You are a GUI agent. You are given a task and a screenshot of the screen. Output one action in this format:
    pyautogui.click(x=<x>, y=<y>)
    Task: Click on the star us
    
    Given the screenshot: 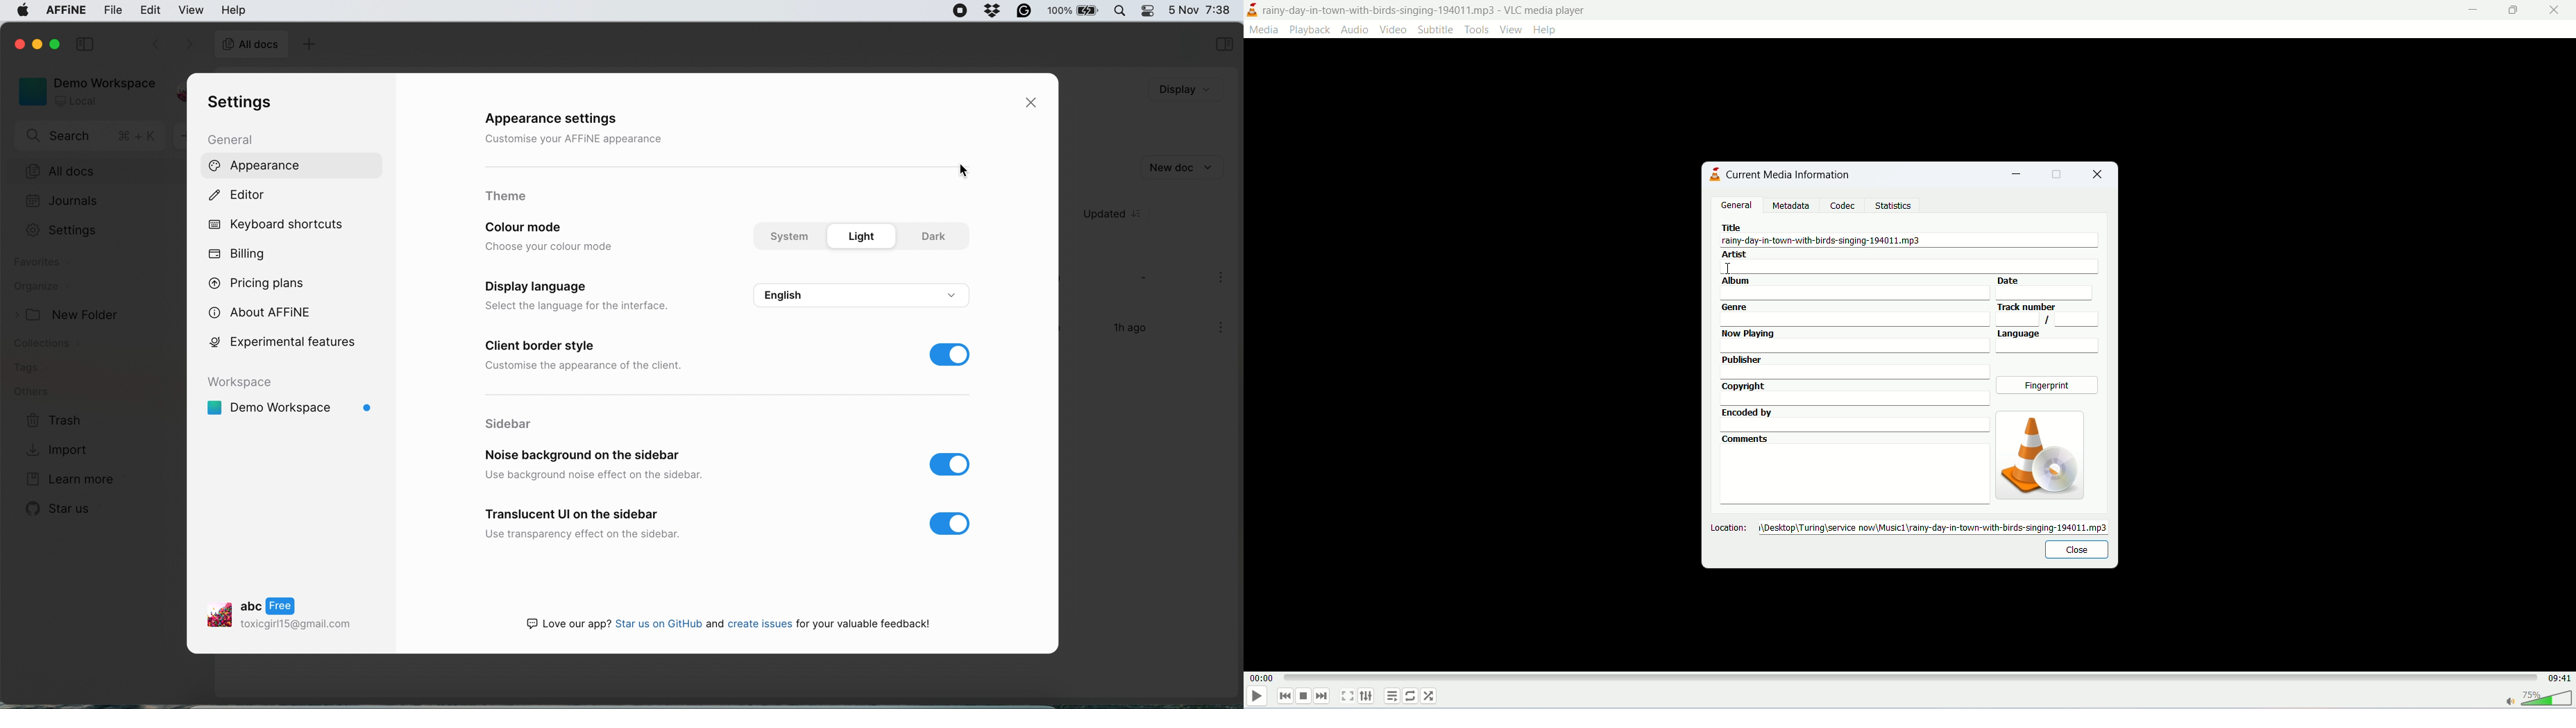 What is the action you would take?
    pyautogui.click(x=60, y=511)
    